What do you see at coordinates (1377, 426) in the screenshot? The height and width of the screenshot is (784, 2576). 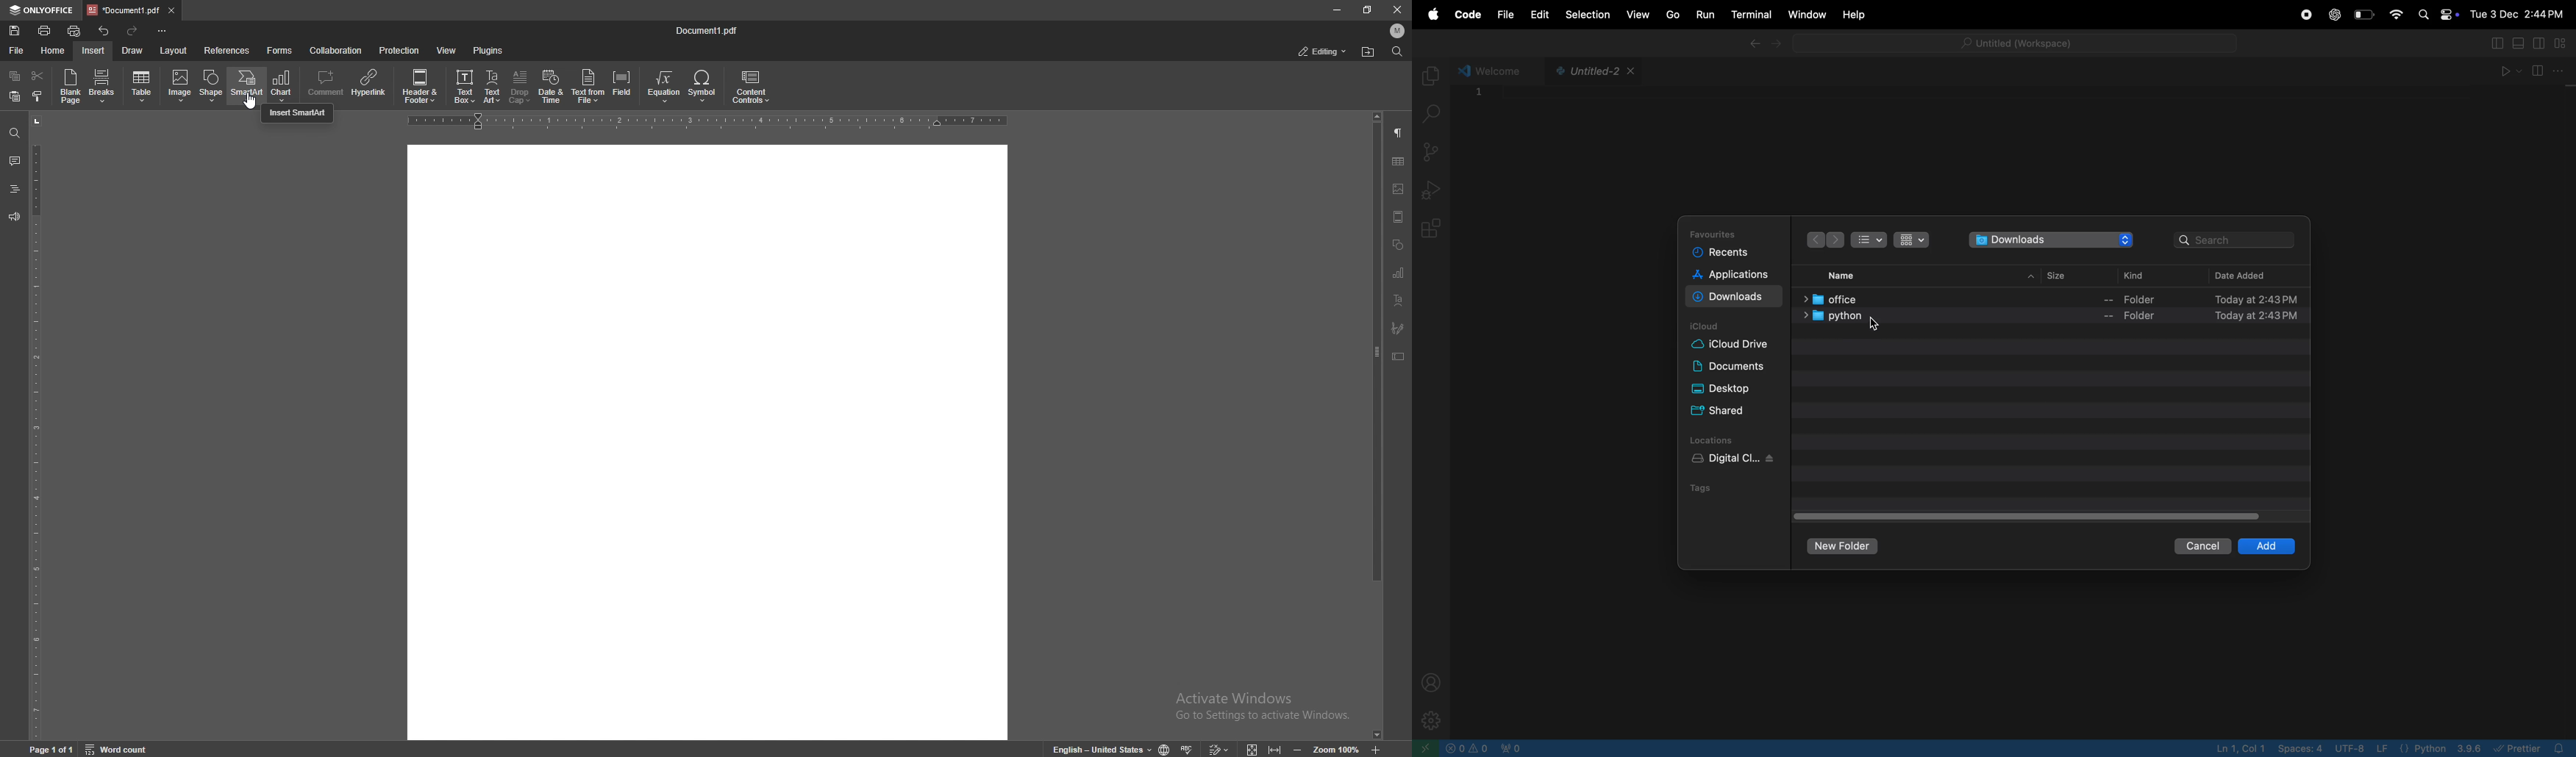 I see `scroll bar` at bounding box center [1377, 426].